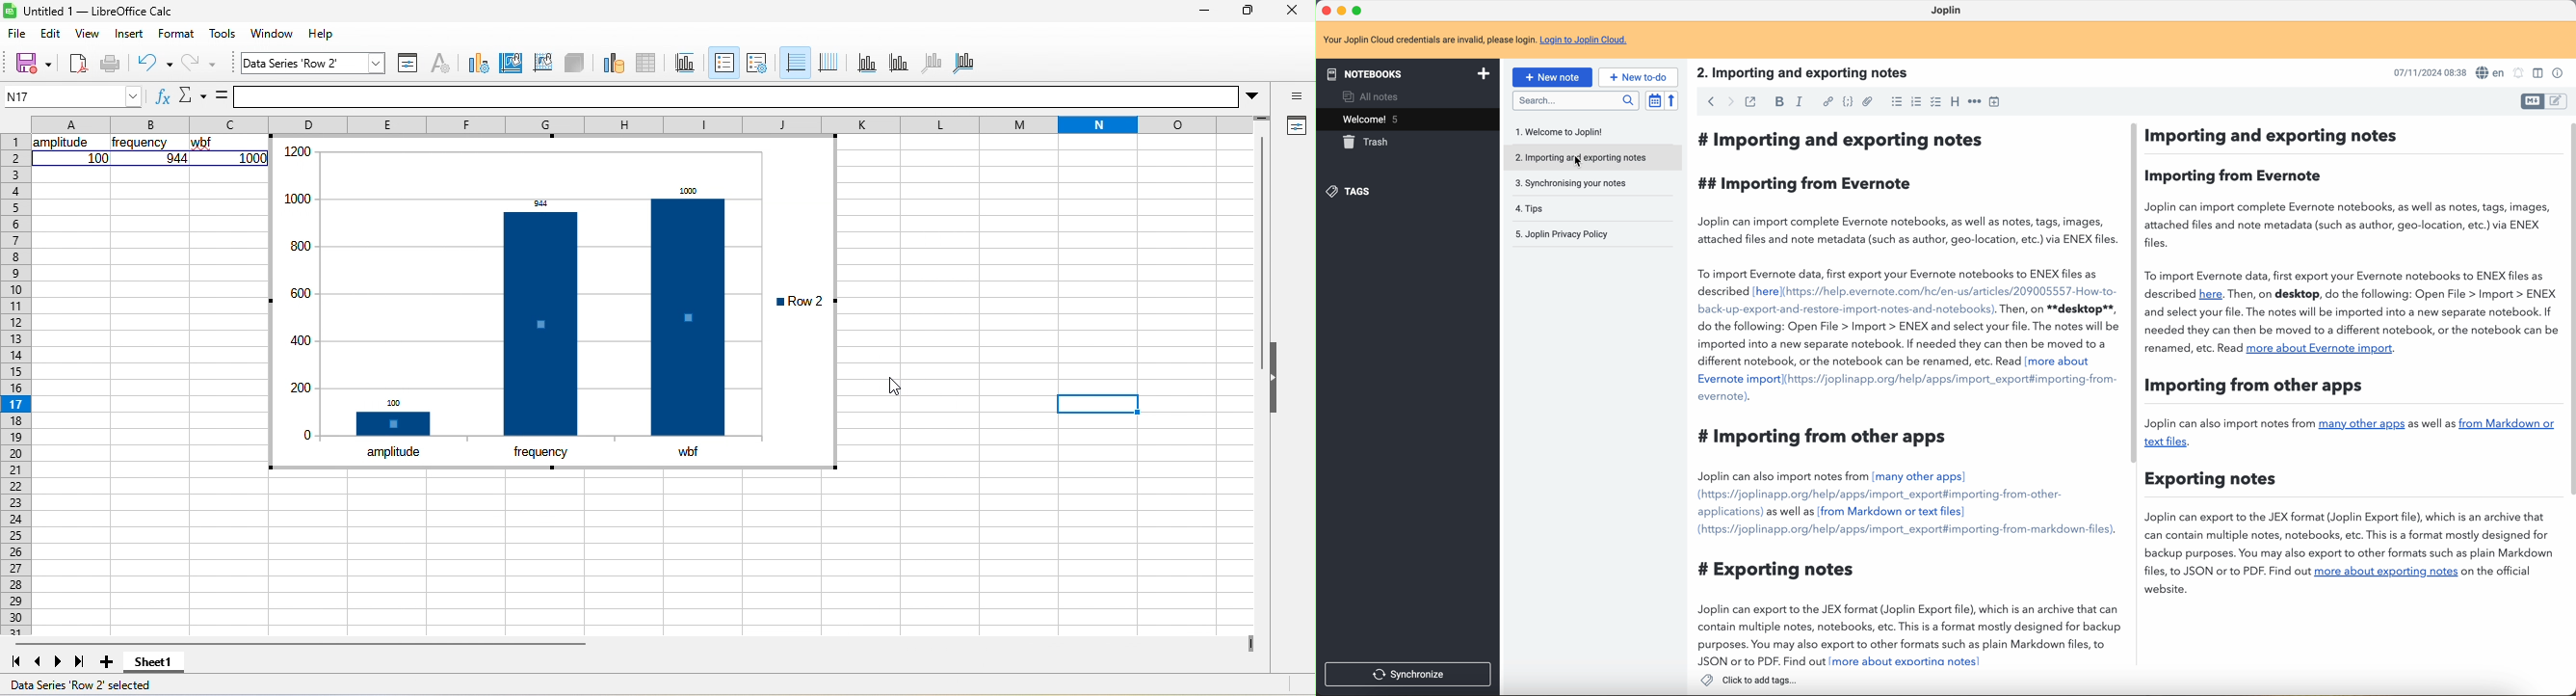  Describe the element at coordinates (394, 450) in the screenshot. I see `amplitude` at that location.